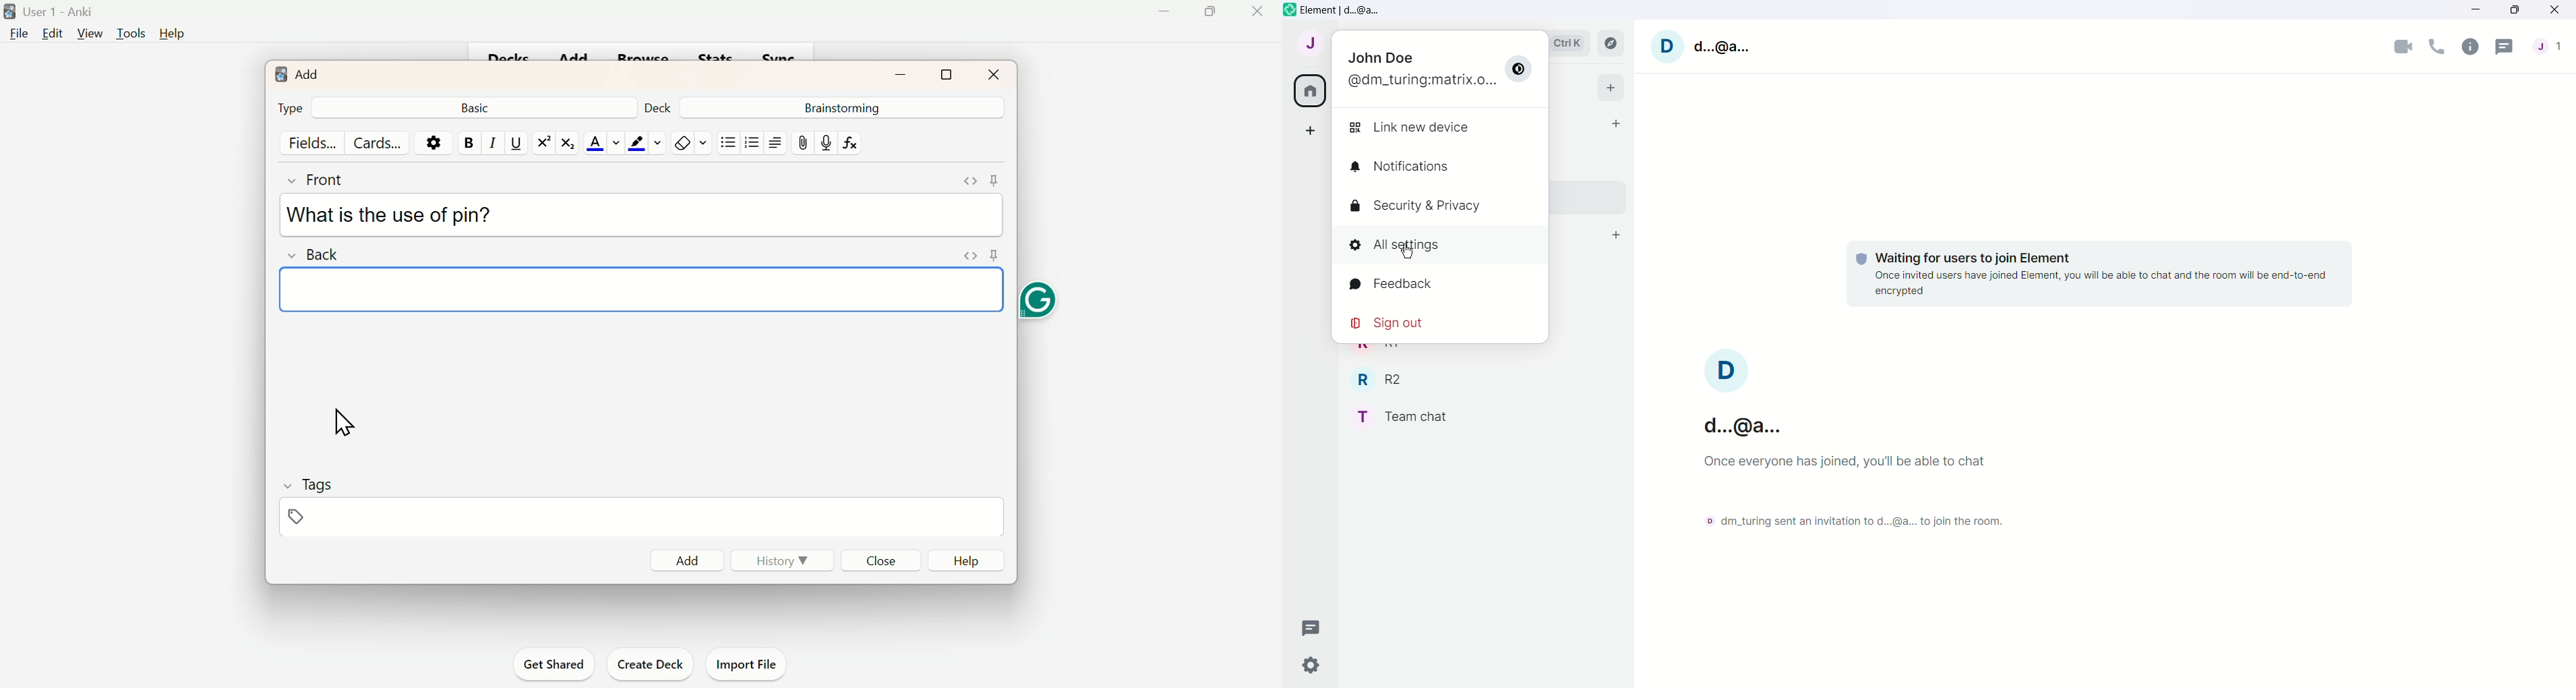  What do you see at coordinates (648, 663) in the screenshot?
I see `Create Deck` at bounding box center [648, 663].